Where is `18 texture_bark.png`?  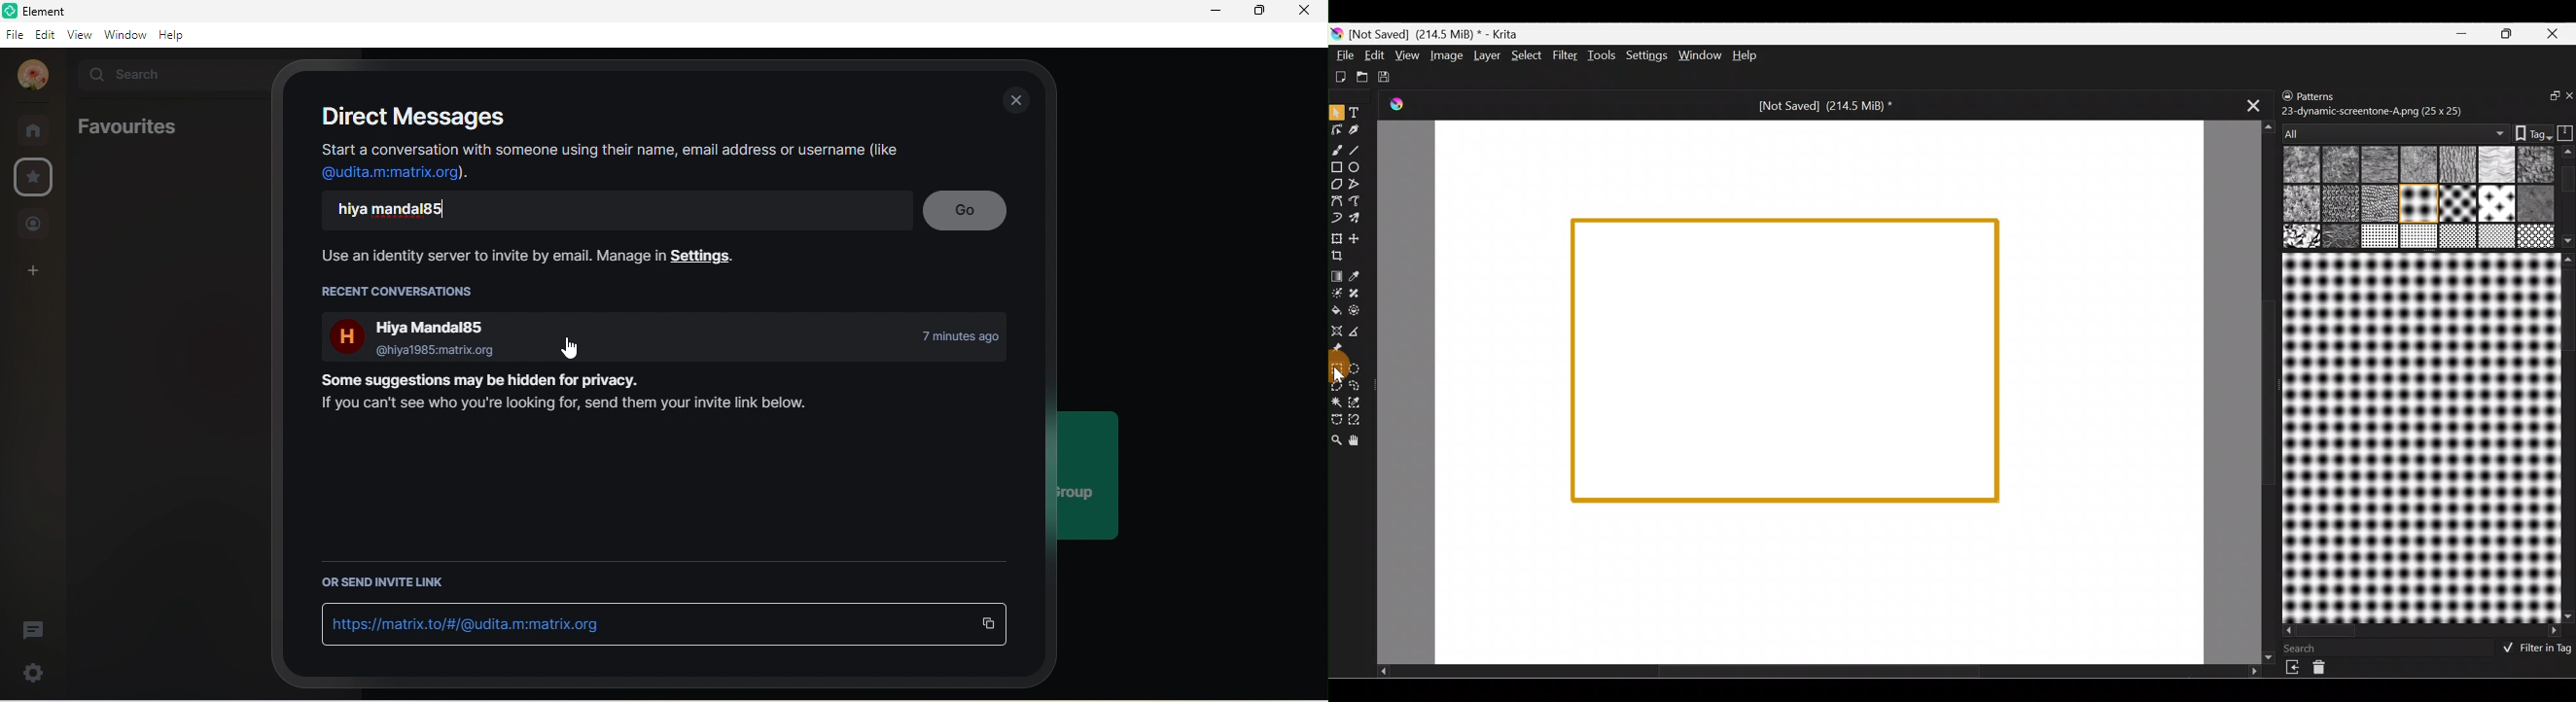
18 texture_bark.png is located at coordinates (2456, 237).